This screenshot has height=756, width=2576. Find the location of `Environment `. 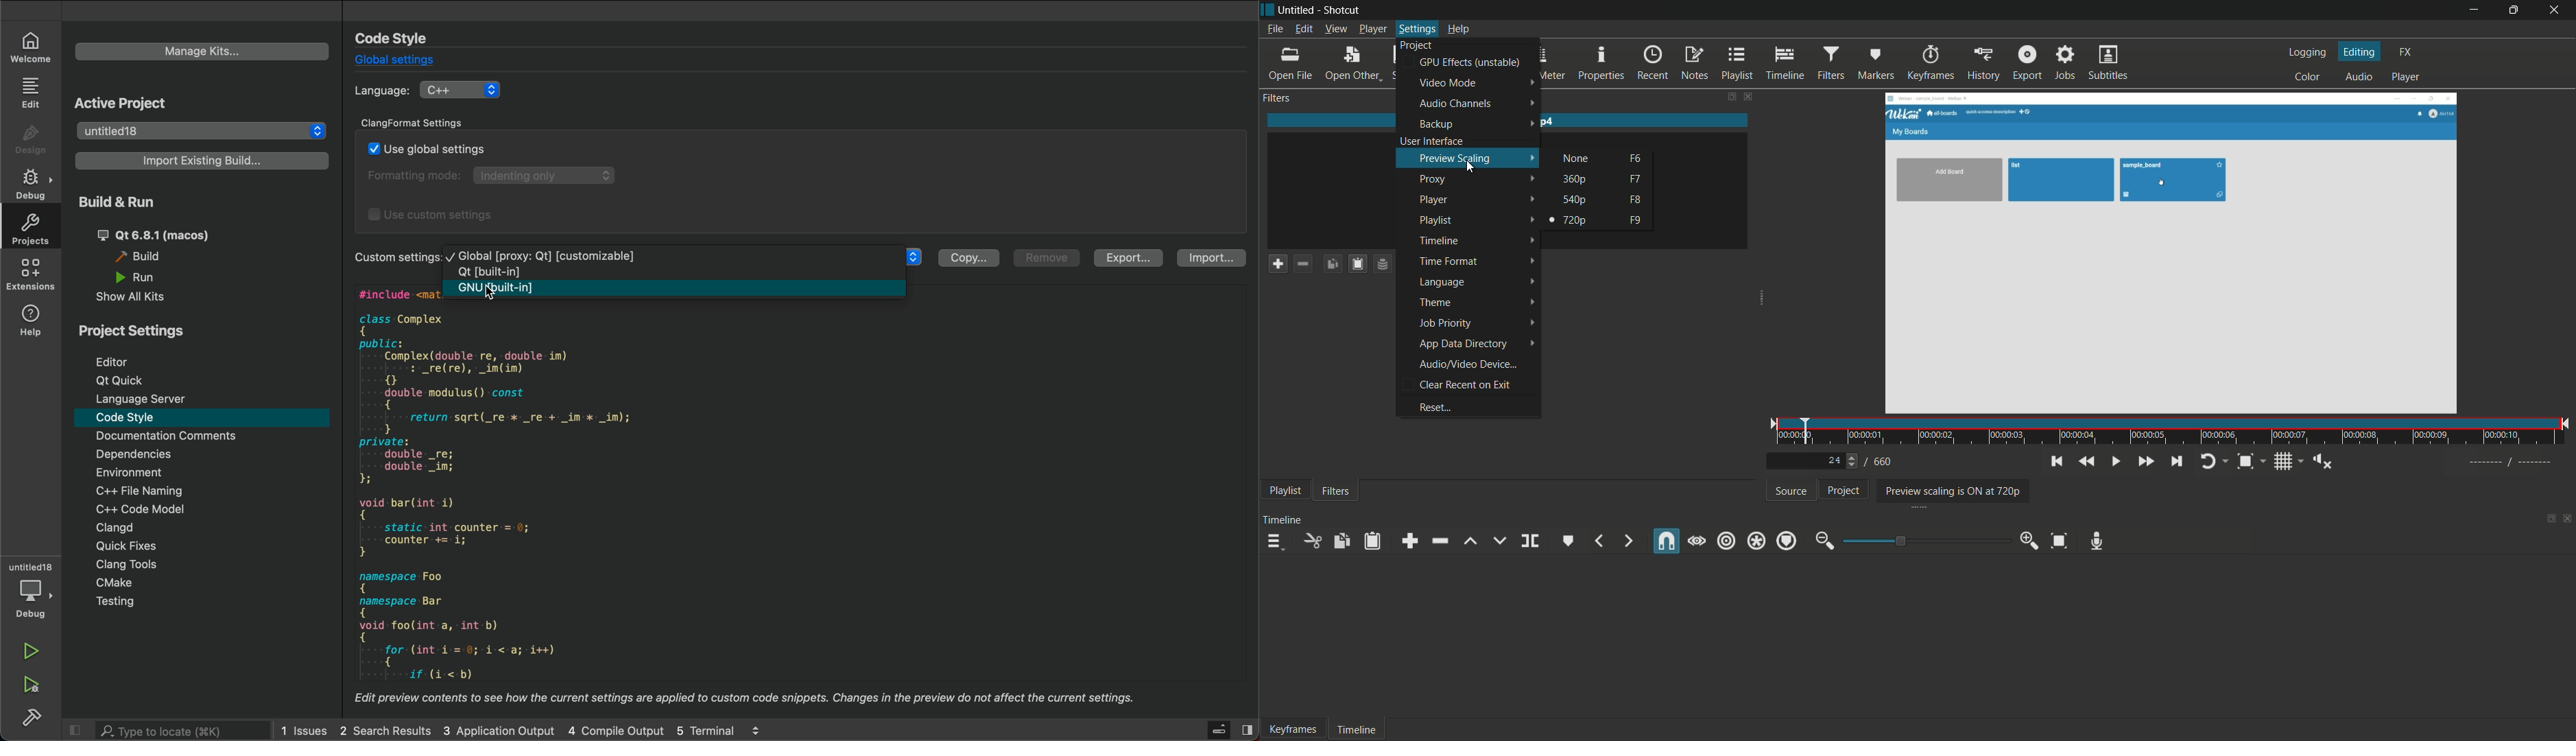

Environment  is located at coordinates (158, 473).